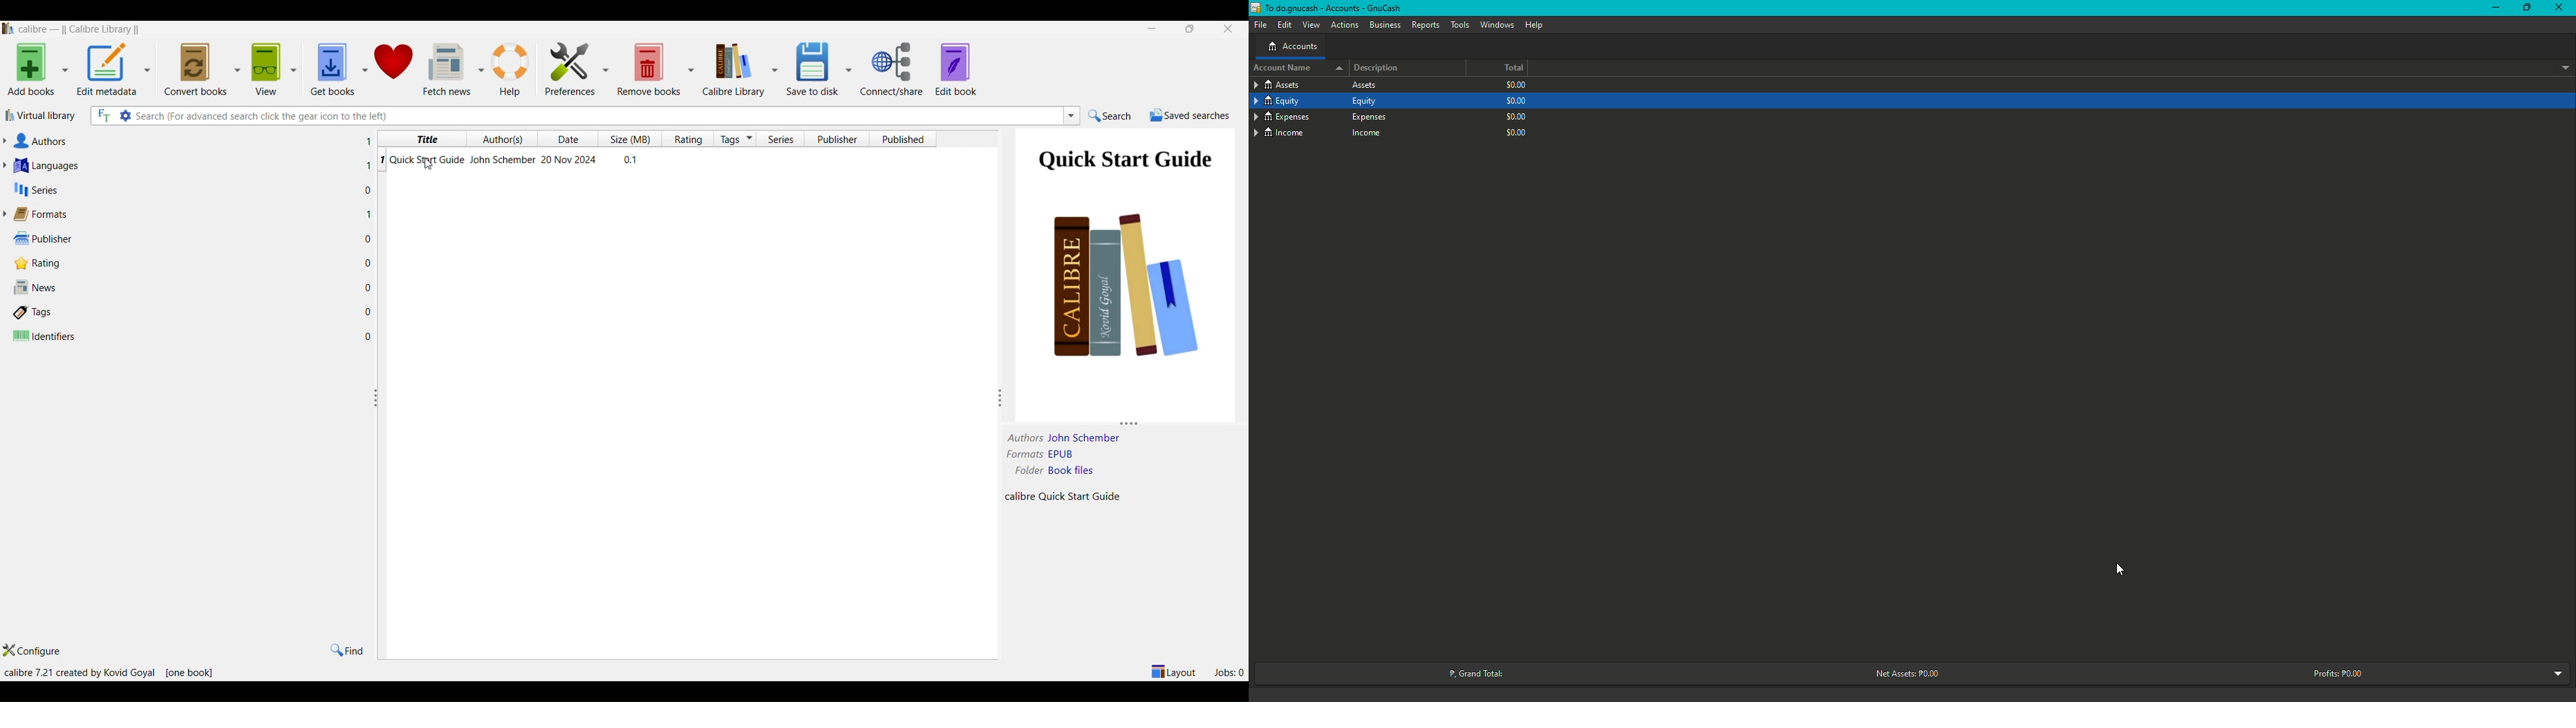 This screenshot has width=2576, height=728. Describe the element at coordinates (187, 163) in the screenshot. I see `languages` at that location.